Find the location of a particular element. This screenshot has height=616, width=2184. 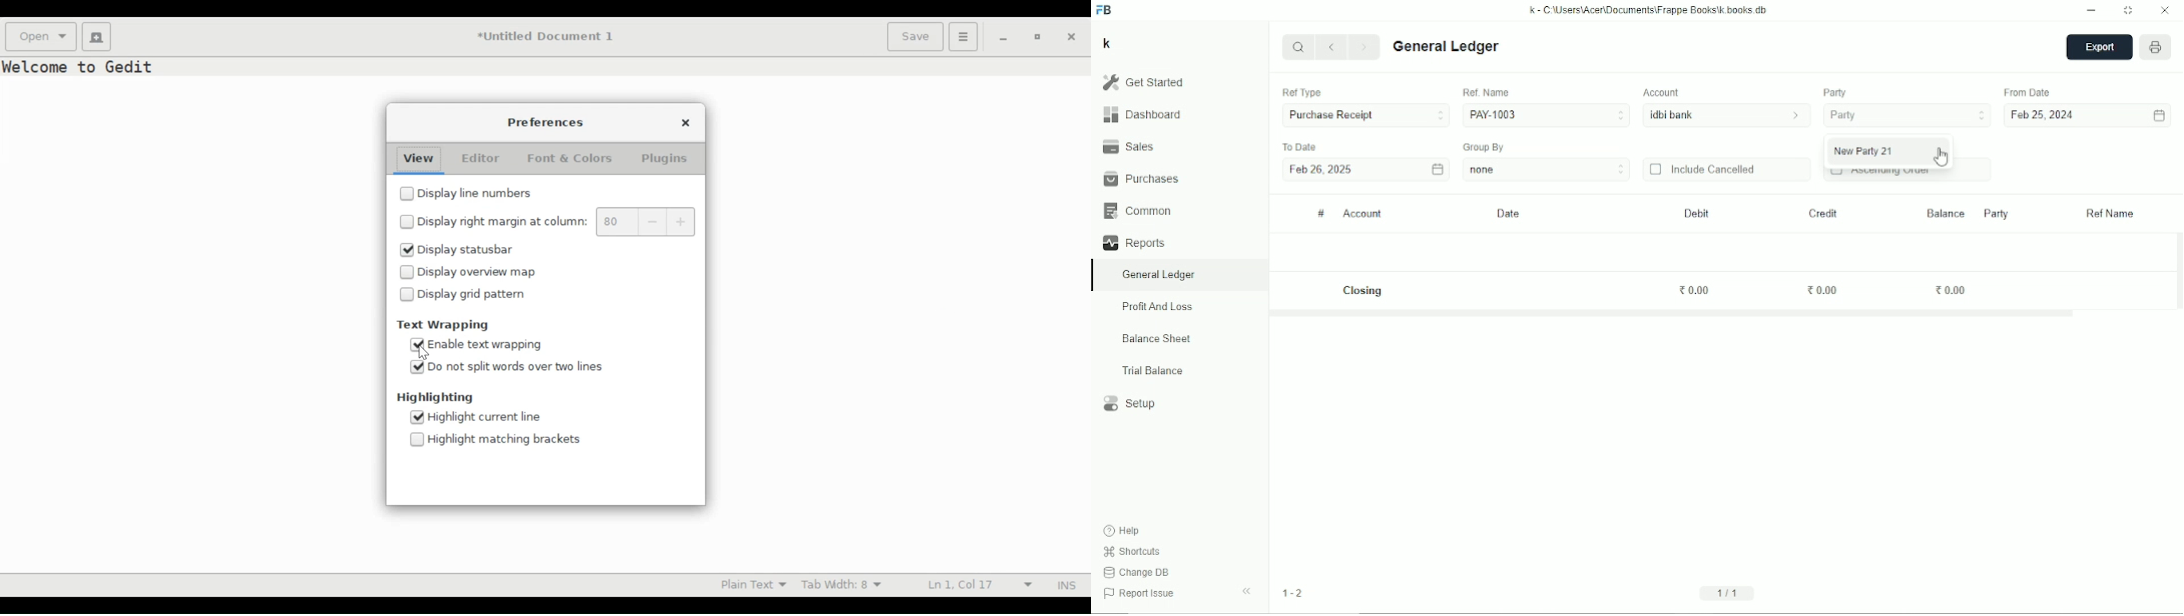

Profit and loss is located at coordinates (1157, 307).